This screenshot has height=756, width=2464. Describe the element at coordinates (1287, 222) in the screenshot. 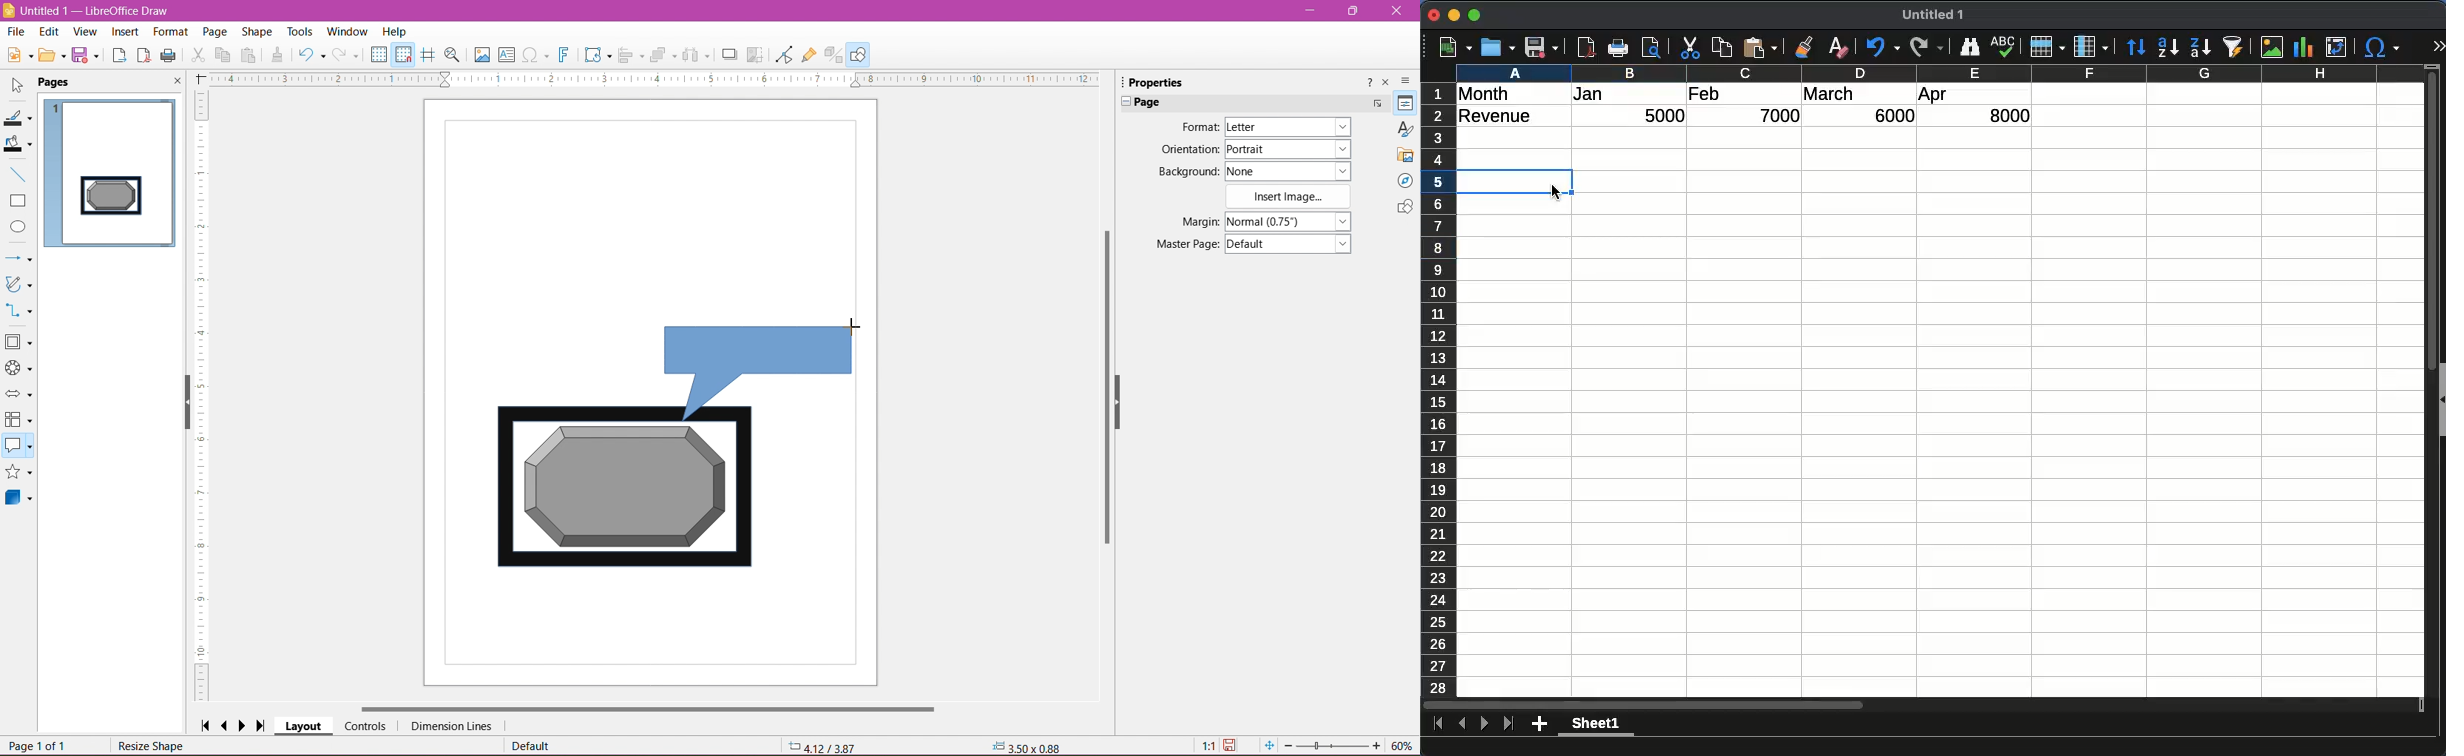

I see `Select Margin dimensions` at that location.